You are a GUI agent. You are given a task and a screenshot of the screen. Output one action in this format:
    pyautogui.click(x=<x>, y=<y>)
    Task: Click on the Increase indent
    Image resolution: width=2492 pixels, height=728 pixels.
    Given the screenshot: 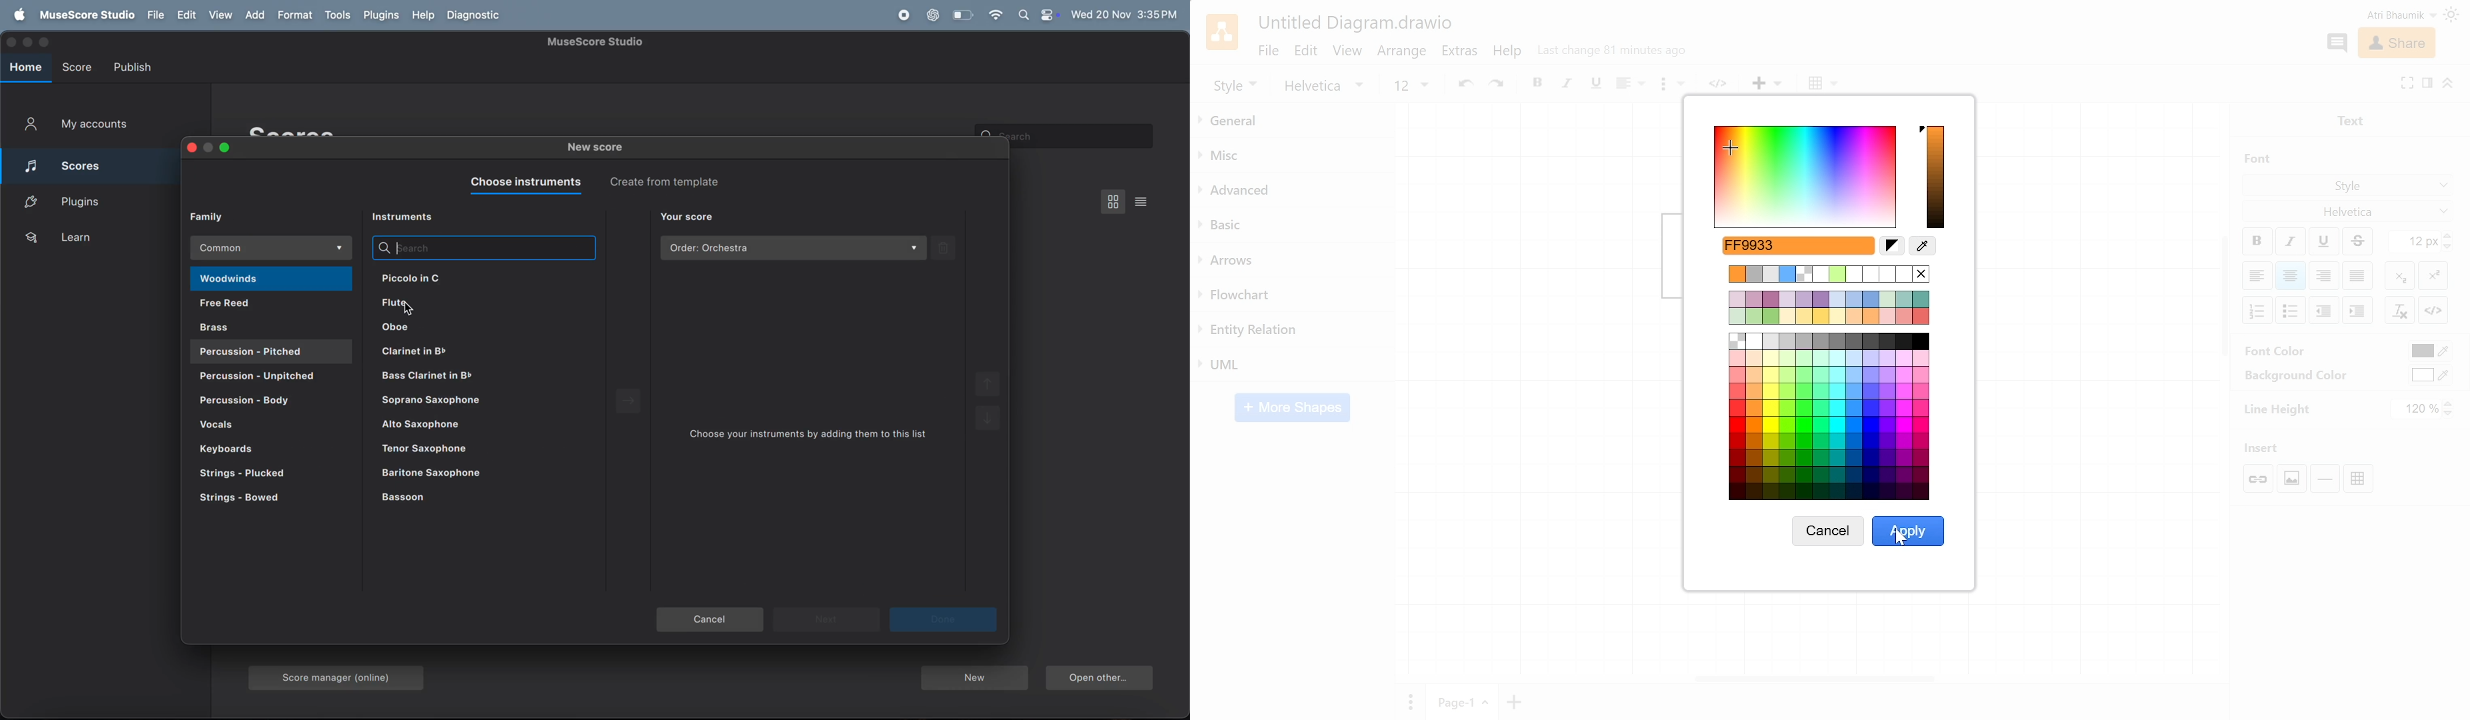 What is the action you would take?
    pyautogui.click(x=2325, y=309)
    